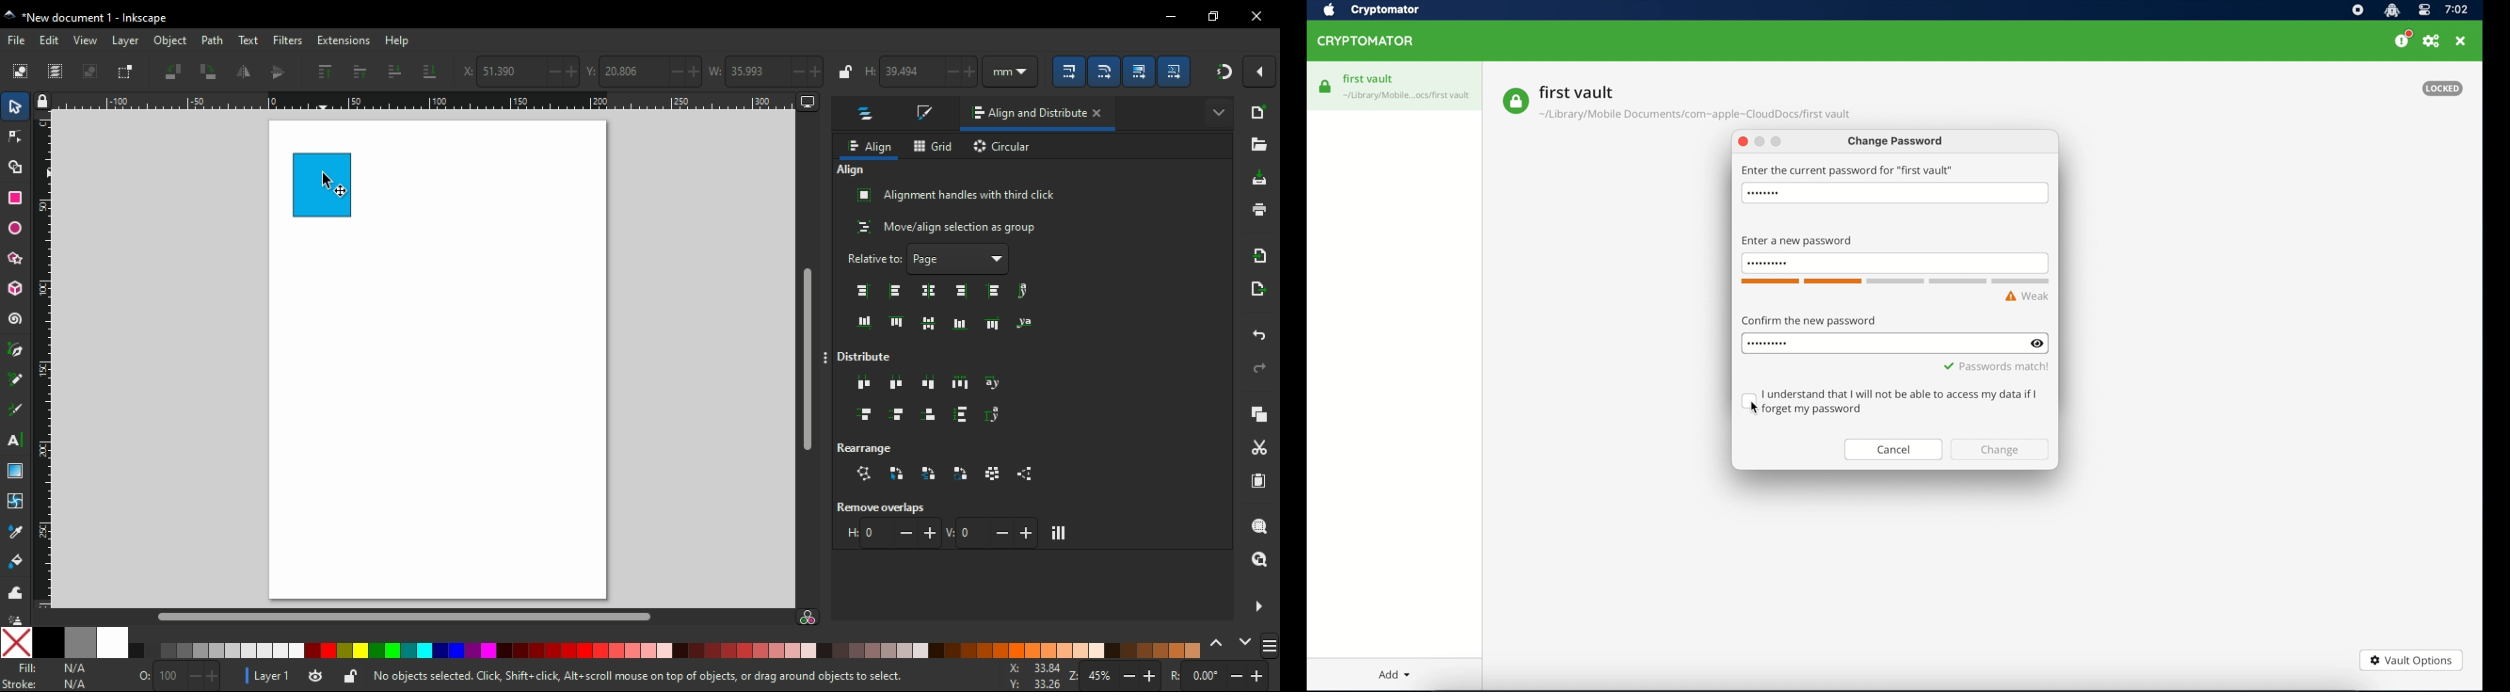 This screenshot has width=2520, height=700. What do you see at coordinates (14, 288) in the screenshot?
I see `3D box tool` at bounding box center [14, 288].